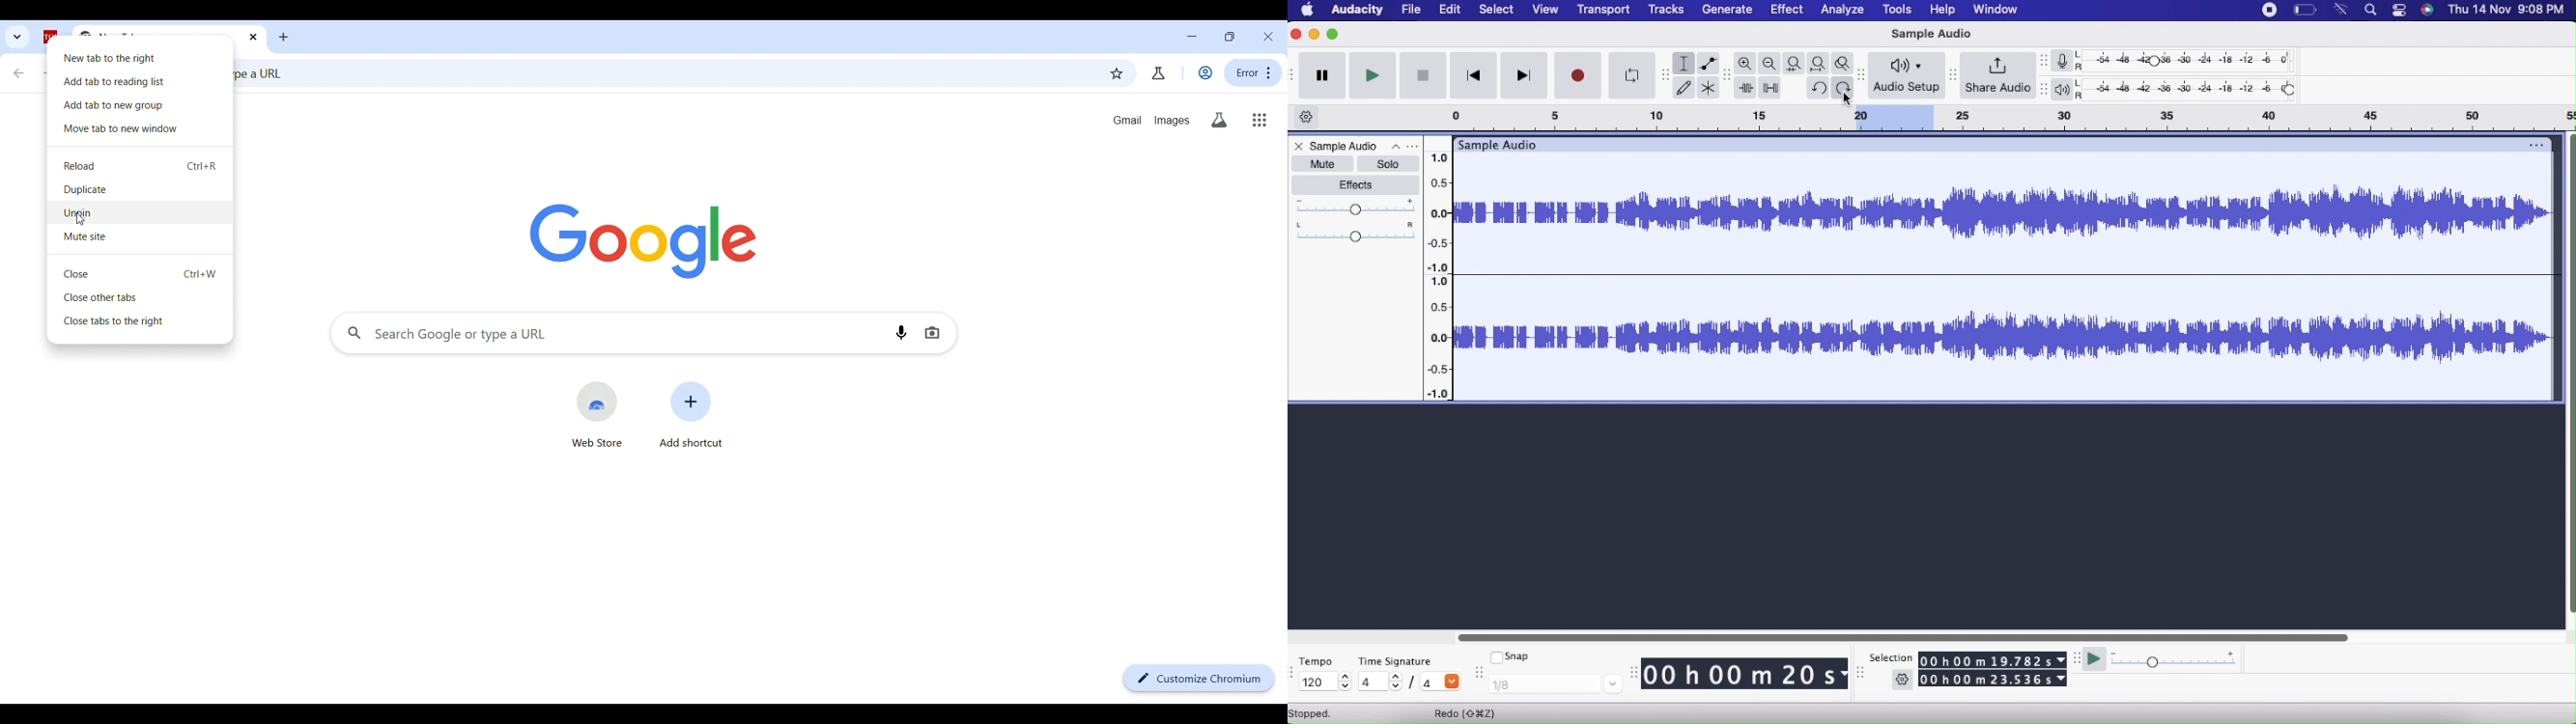 Image resolution: width=2576 pixels, height=728 pixels. Describe the element at coordinates (1373, 75) in the screenshot. I see `Play` at that location.